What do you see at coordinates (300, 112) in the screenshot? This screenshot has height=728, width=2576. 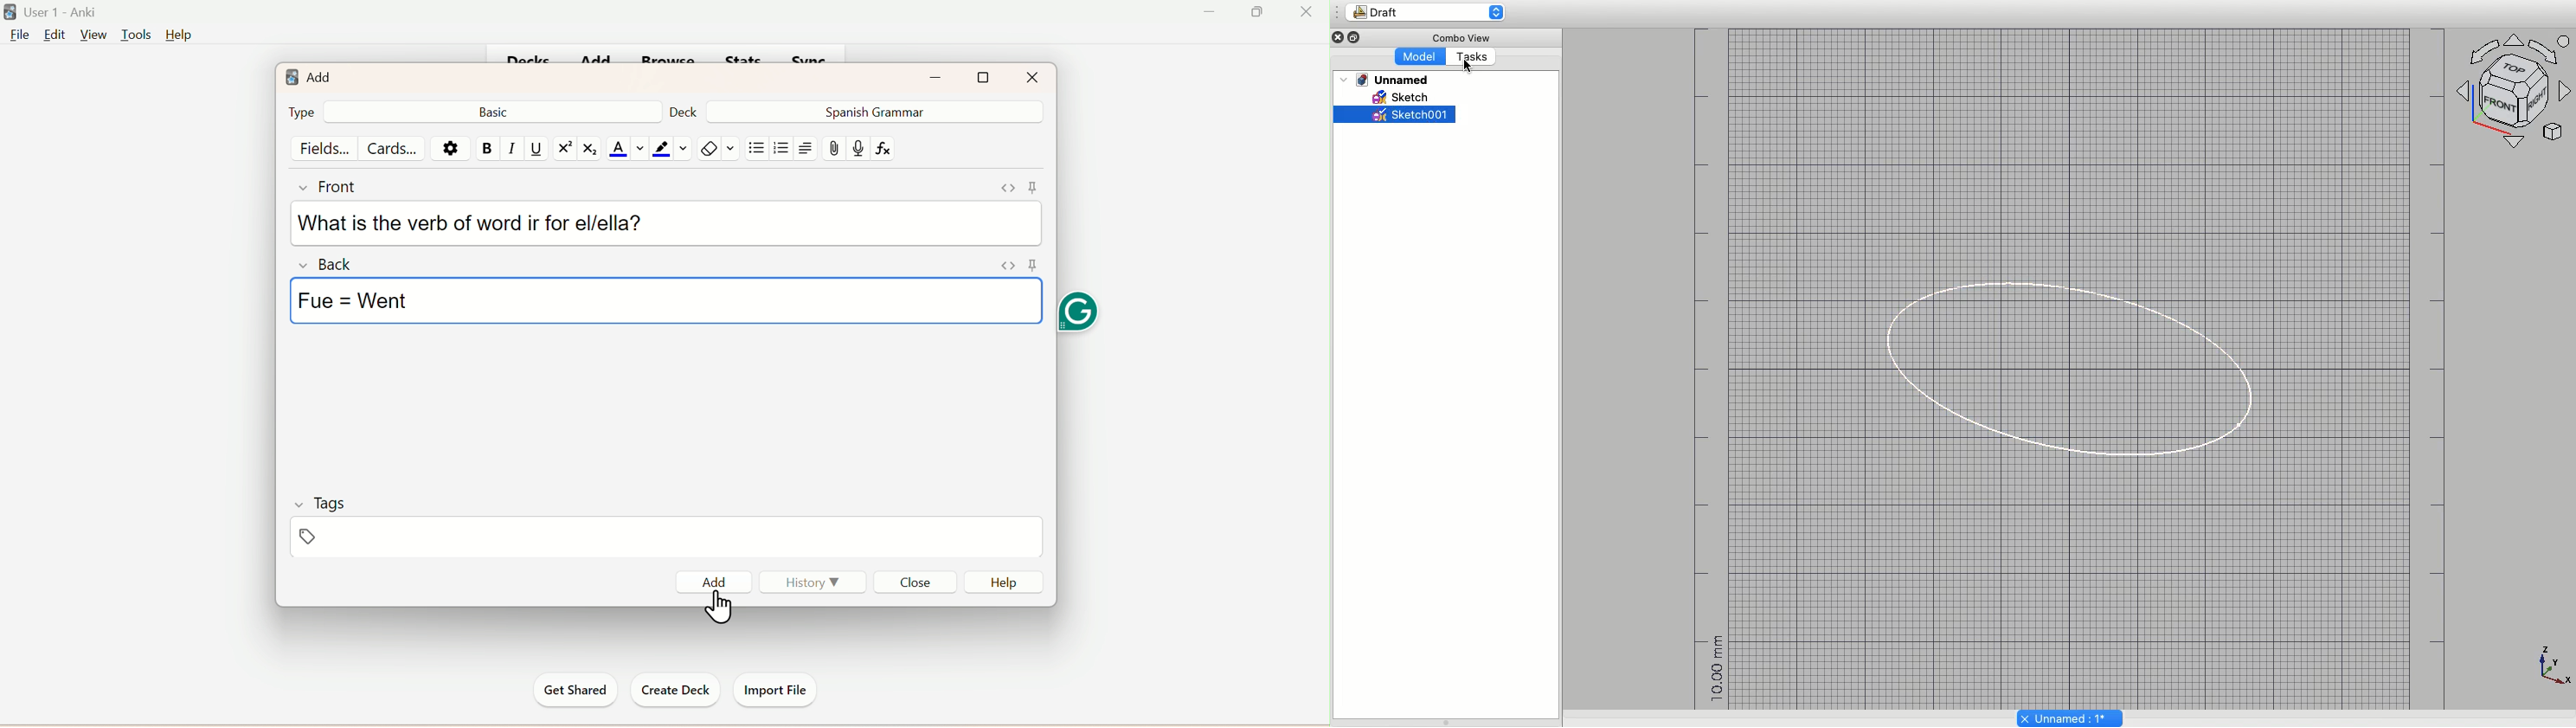 I see `Type` at bounding box center [300, 112].